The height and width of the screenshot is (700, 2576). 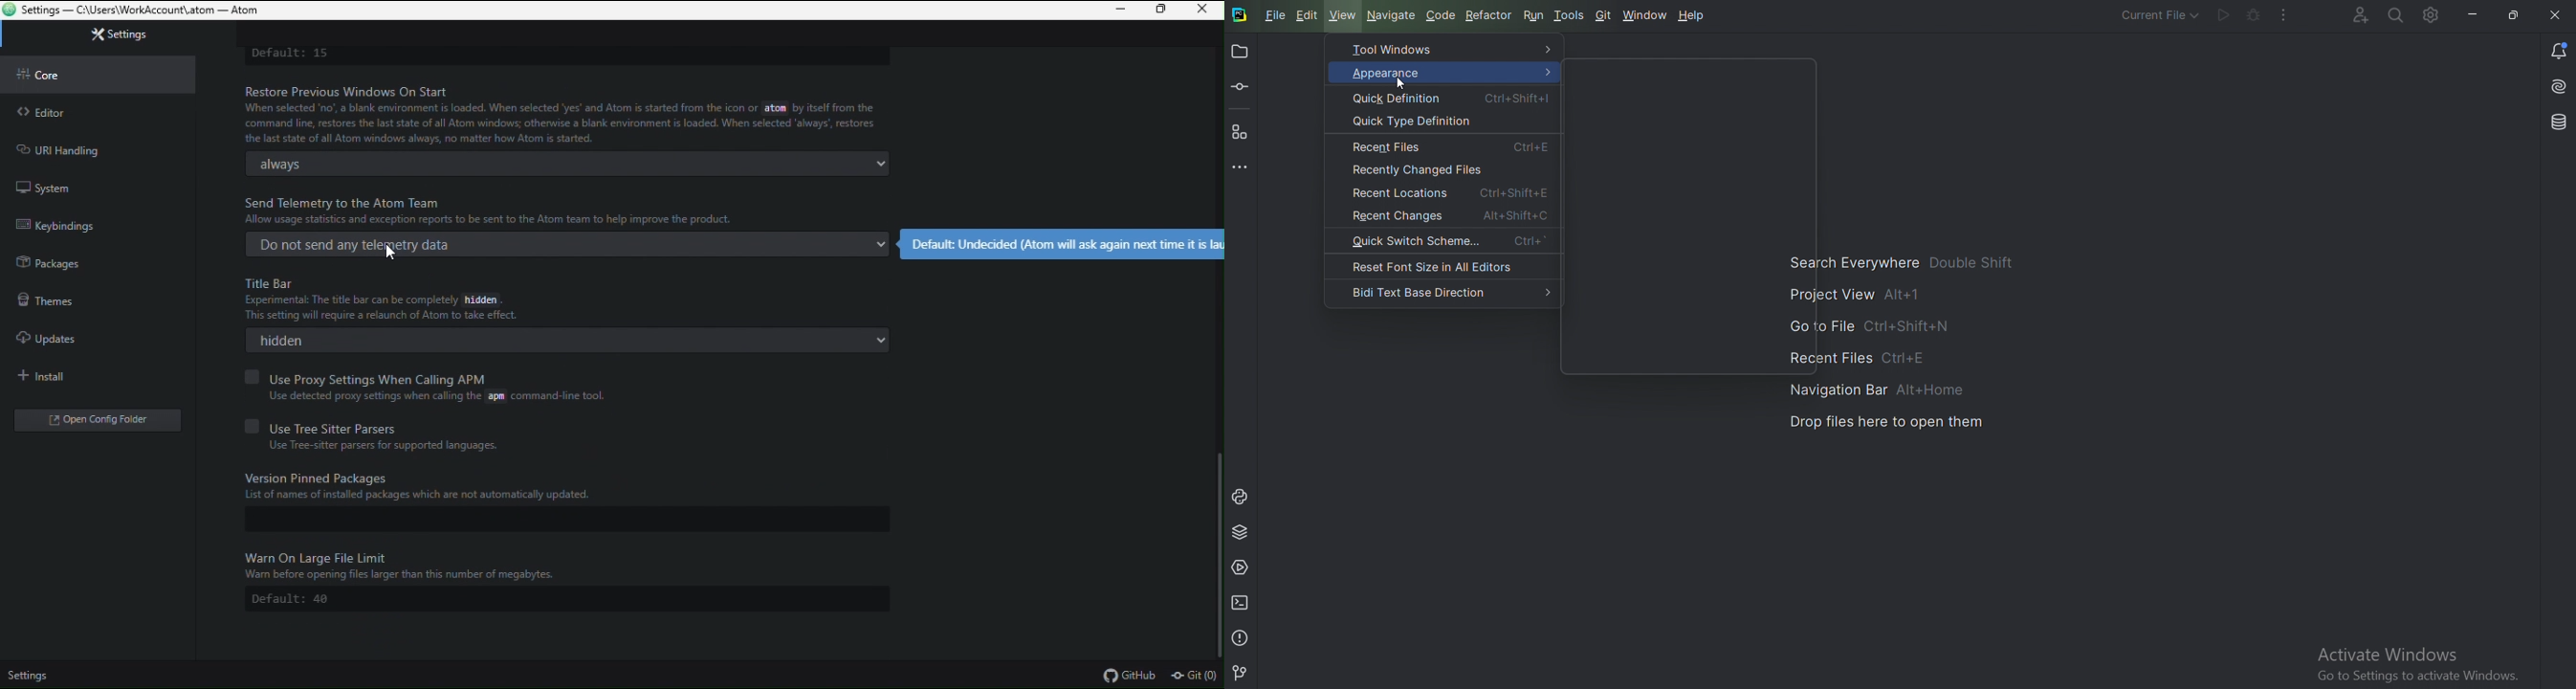 What do you see at coordinates (98, 259) in the screenshot?
I see `packages` at bounding box center [98, 259].